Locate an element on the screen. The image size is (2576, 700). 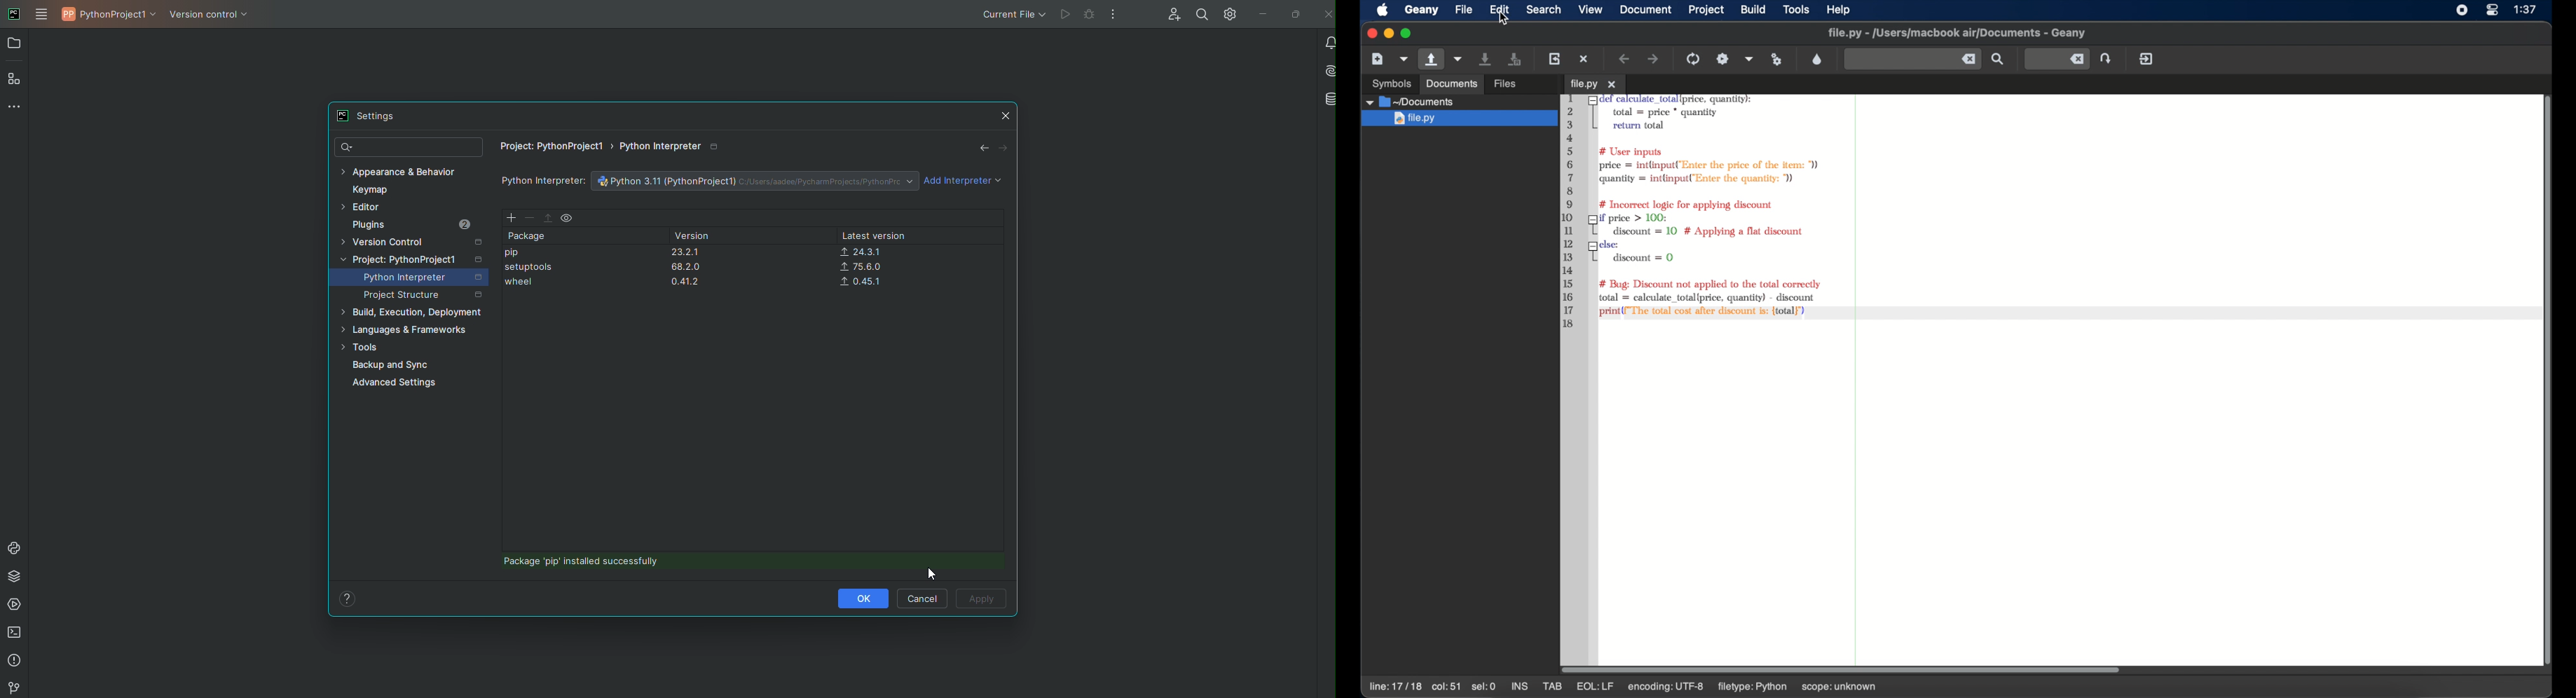
quit geany is located at coordinates (2146, 58).